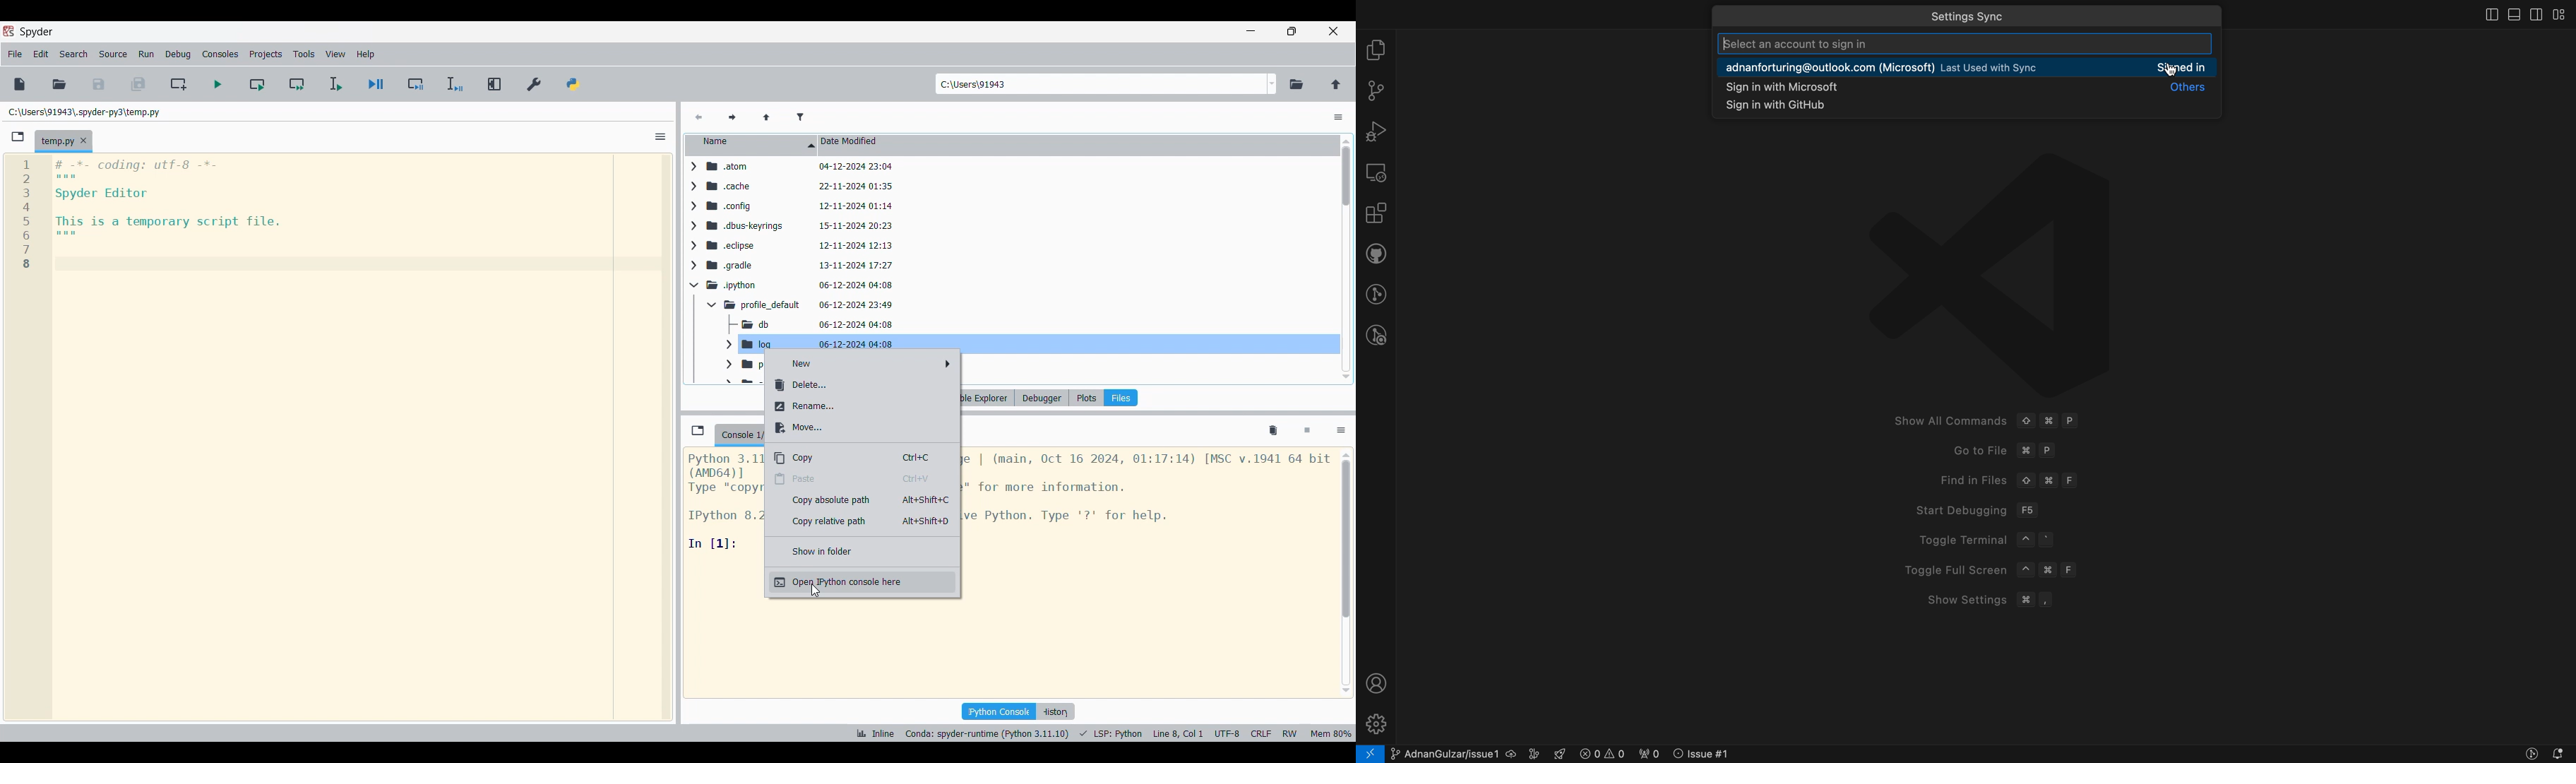  What do you see at coordinates (257, 83) in the screenshot?
I see `Run current cell` at bounding box center [257, 83].